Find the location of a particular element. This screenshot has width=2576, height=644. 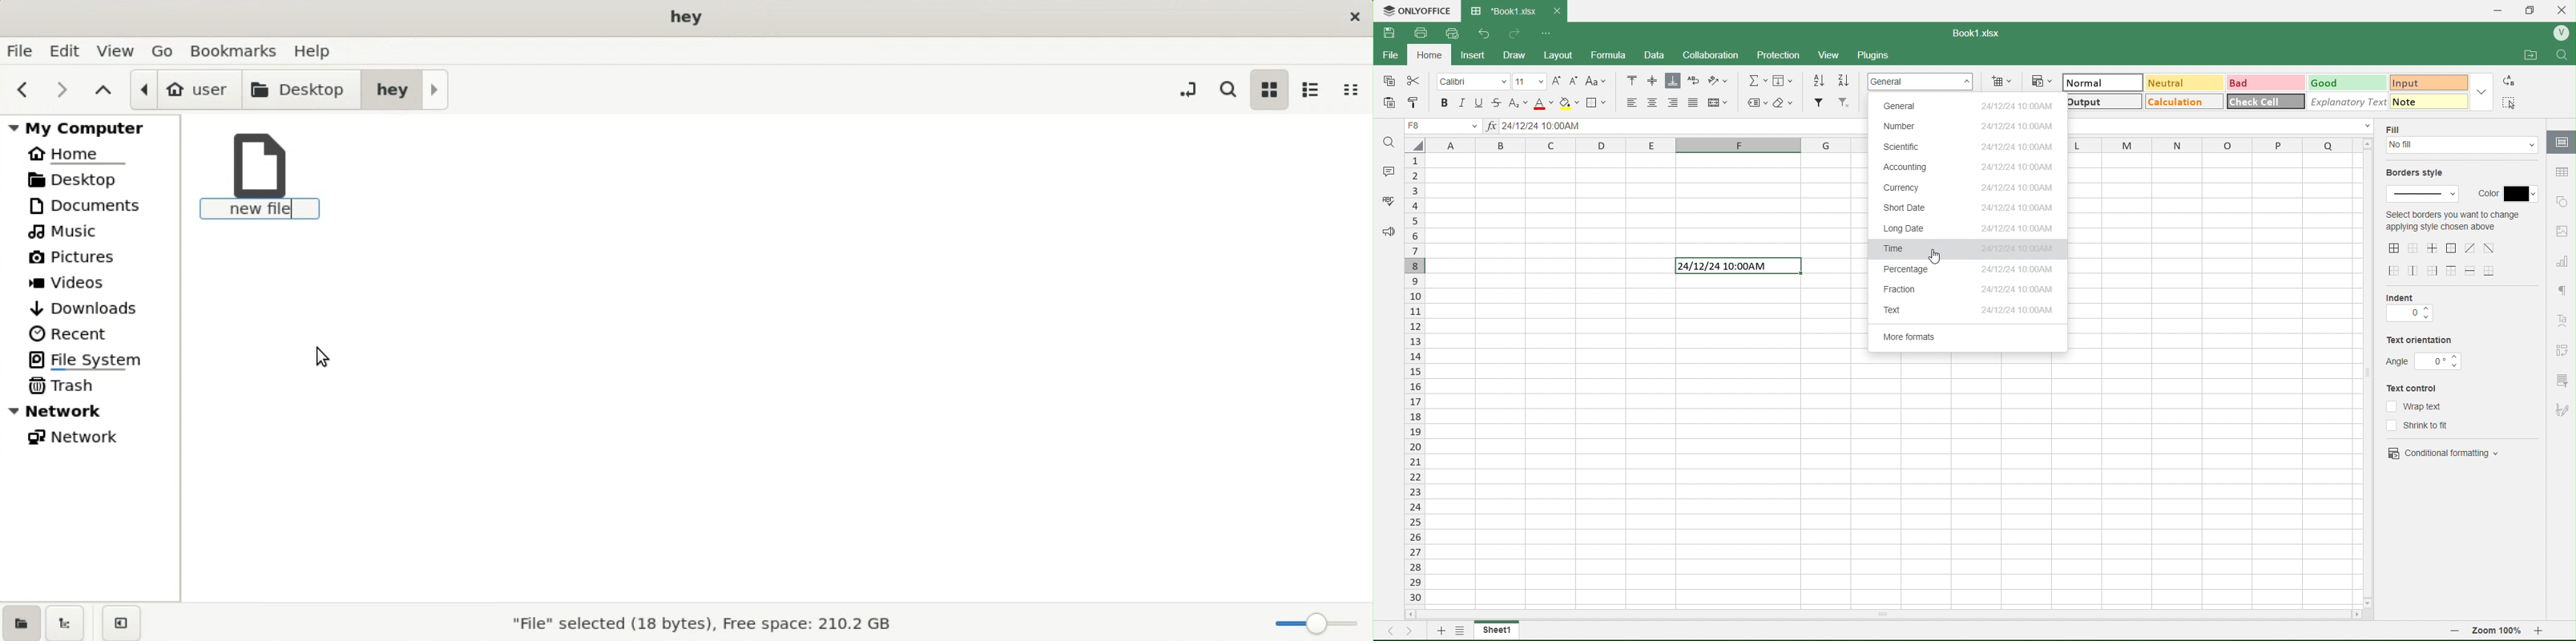

minimize is located at coordinates (2499, 10).